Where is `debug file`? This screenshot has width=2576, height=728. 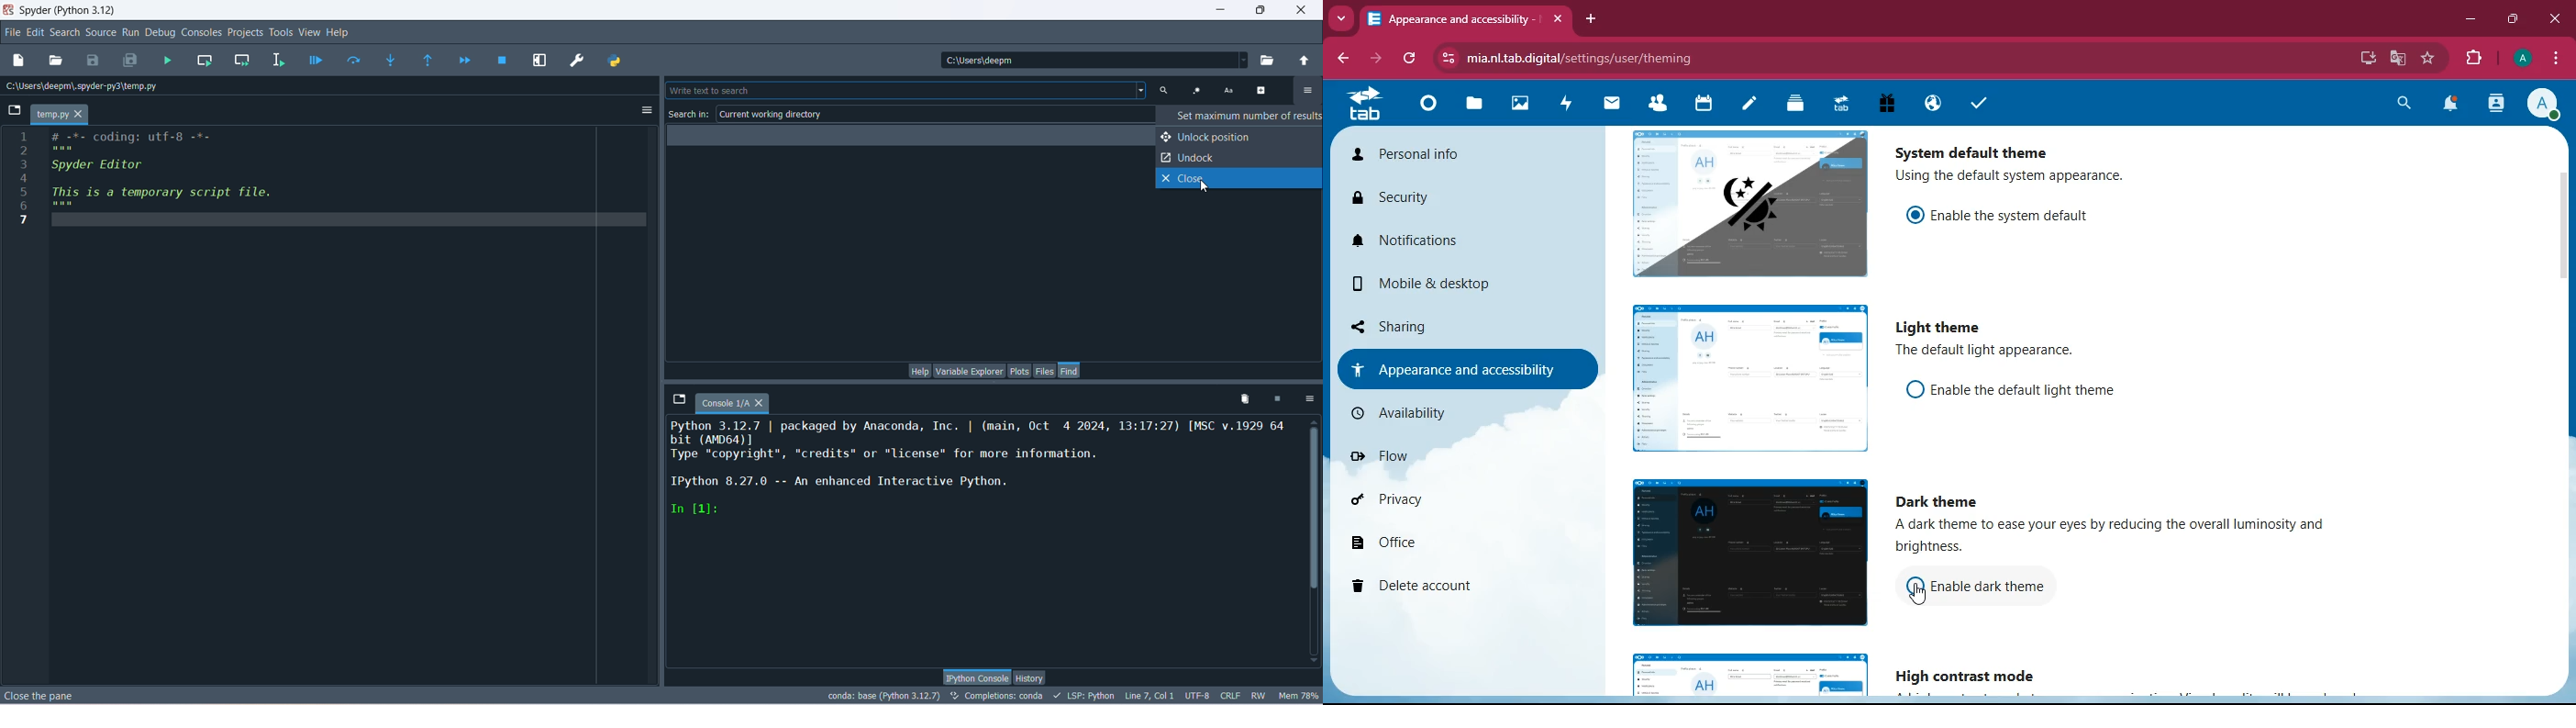 debug file is located at coordinates (314, 61).